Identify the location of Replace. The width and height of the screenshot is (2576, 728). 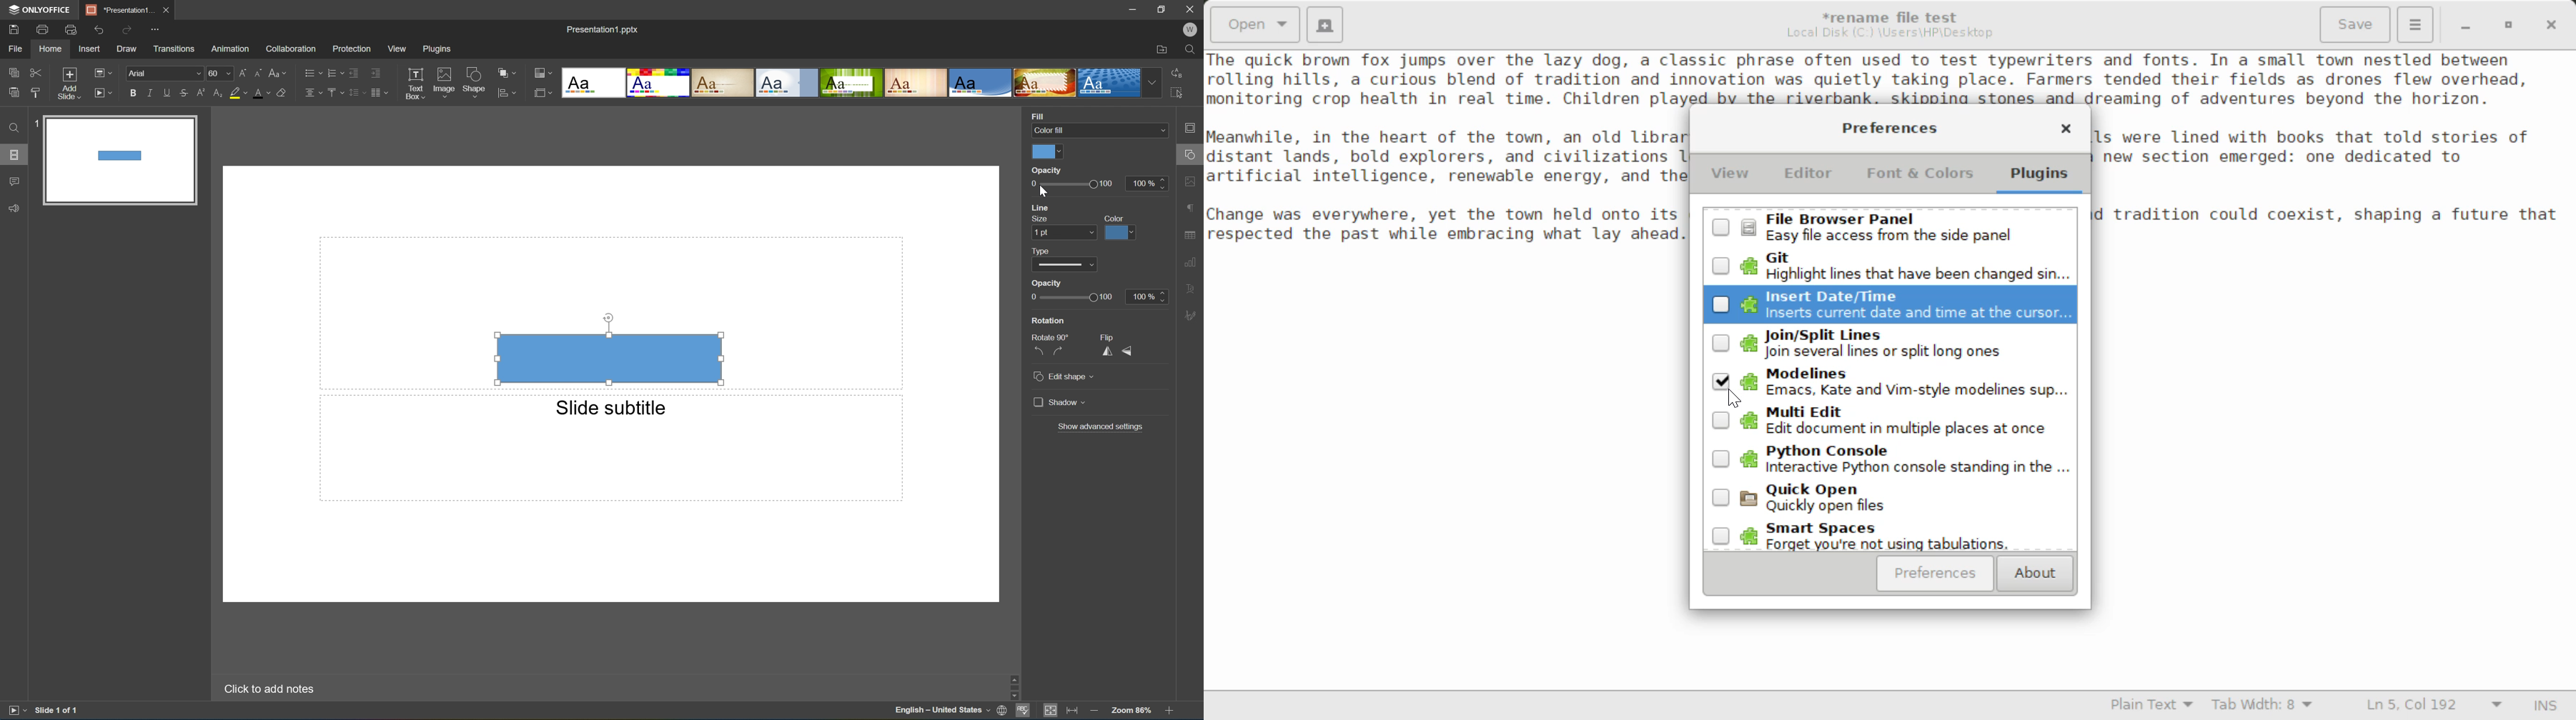
(1180, 72).